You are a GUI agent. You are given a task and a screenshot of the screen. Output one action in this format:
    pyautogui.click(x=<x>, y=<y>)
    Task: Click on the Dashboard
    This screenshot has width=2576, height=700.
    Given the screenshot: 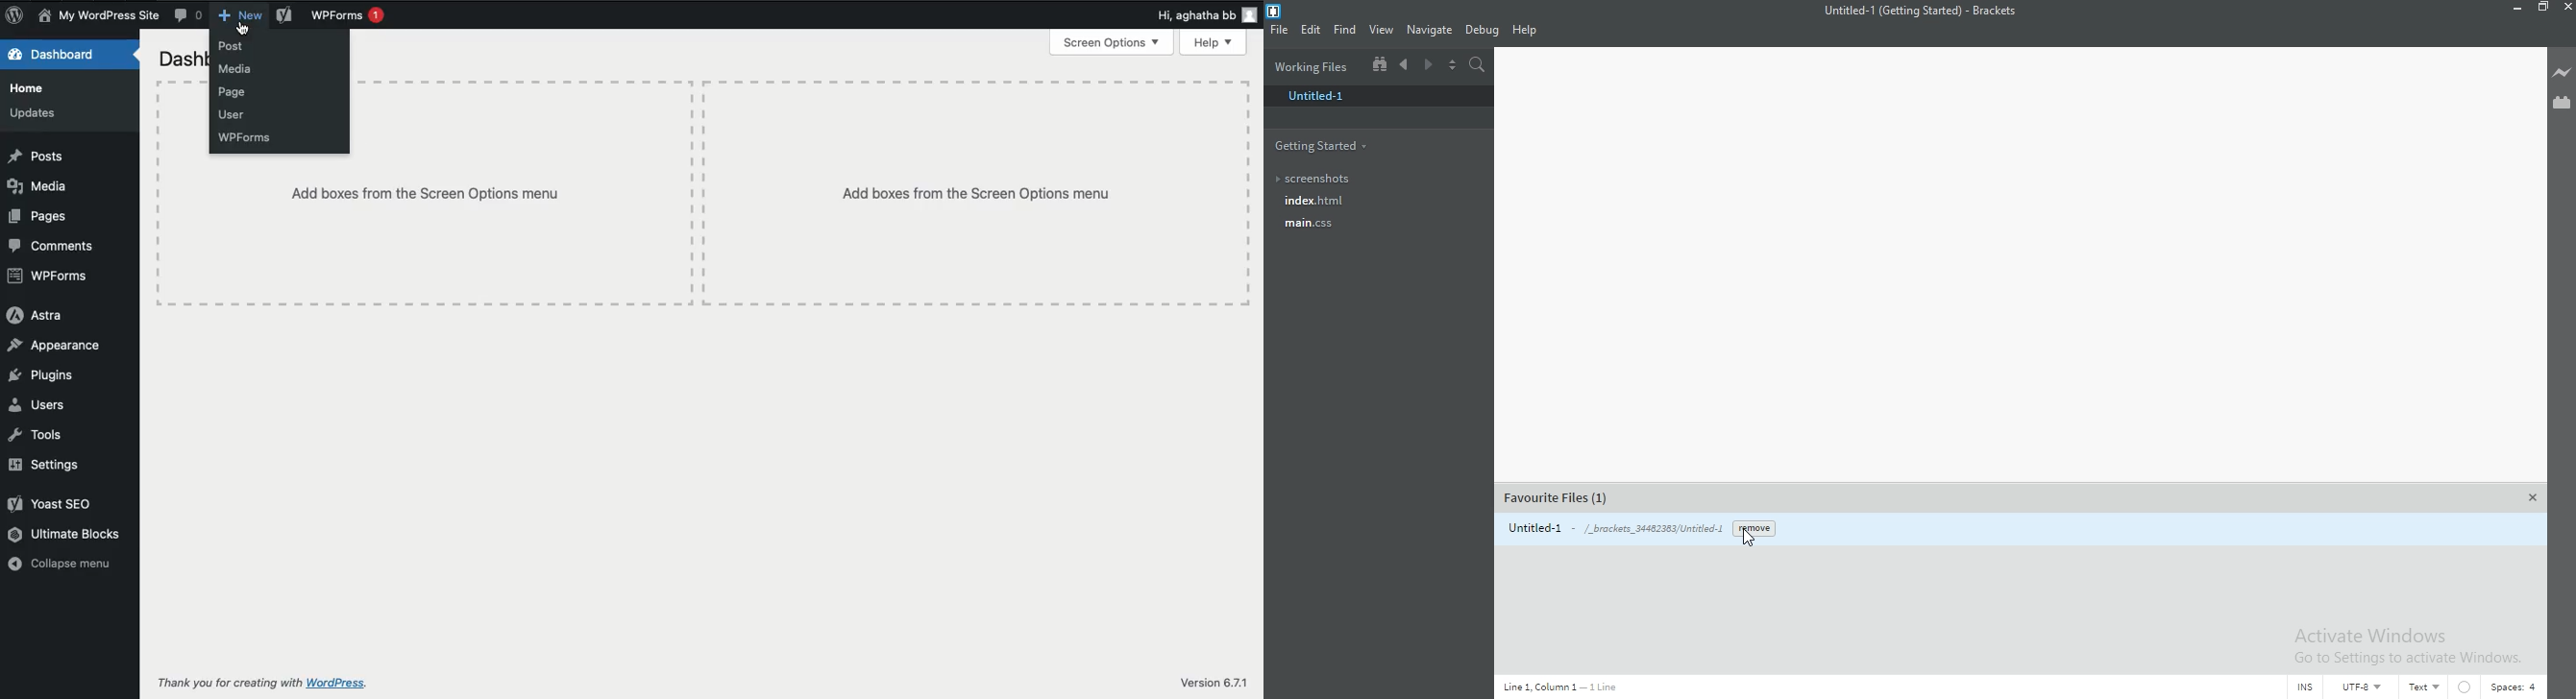 What is the action you would take?
    pyautogui.click(x=61, y=54)
    